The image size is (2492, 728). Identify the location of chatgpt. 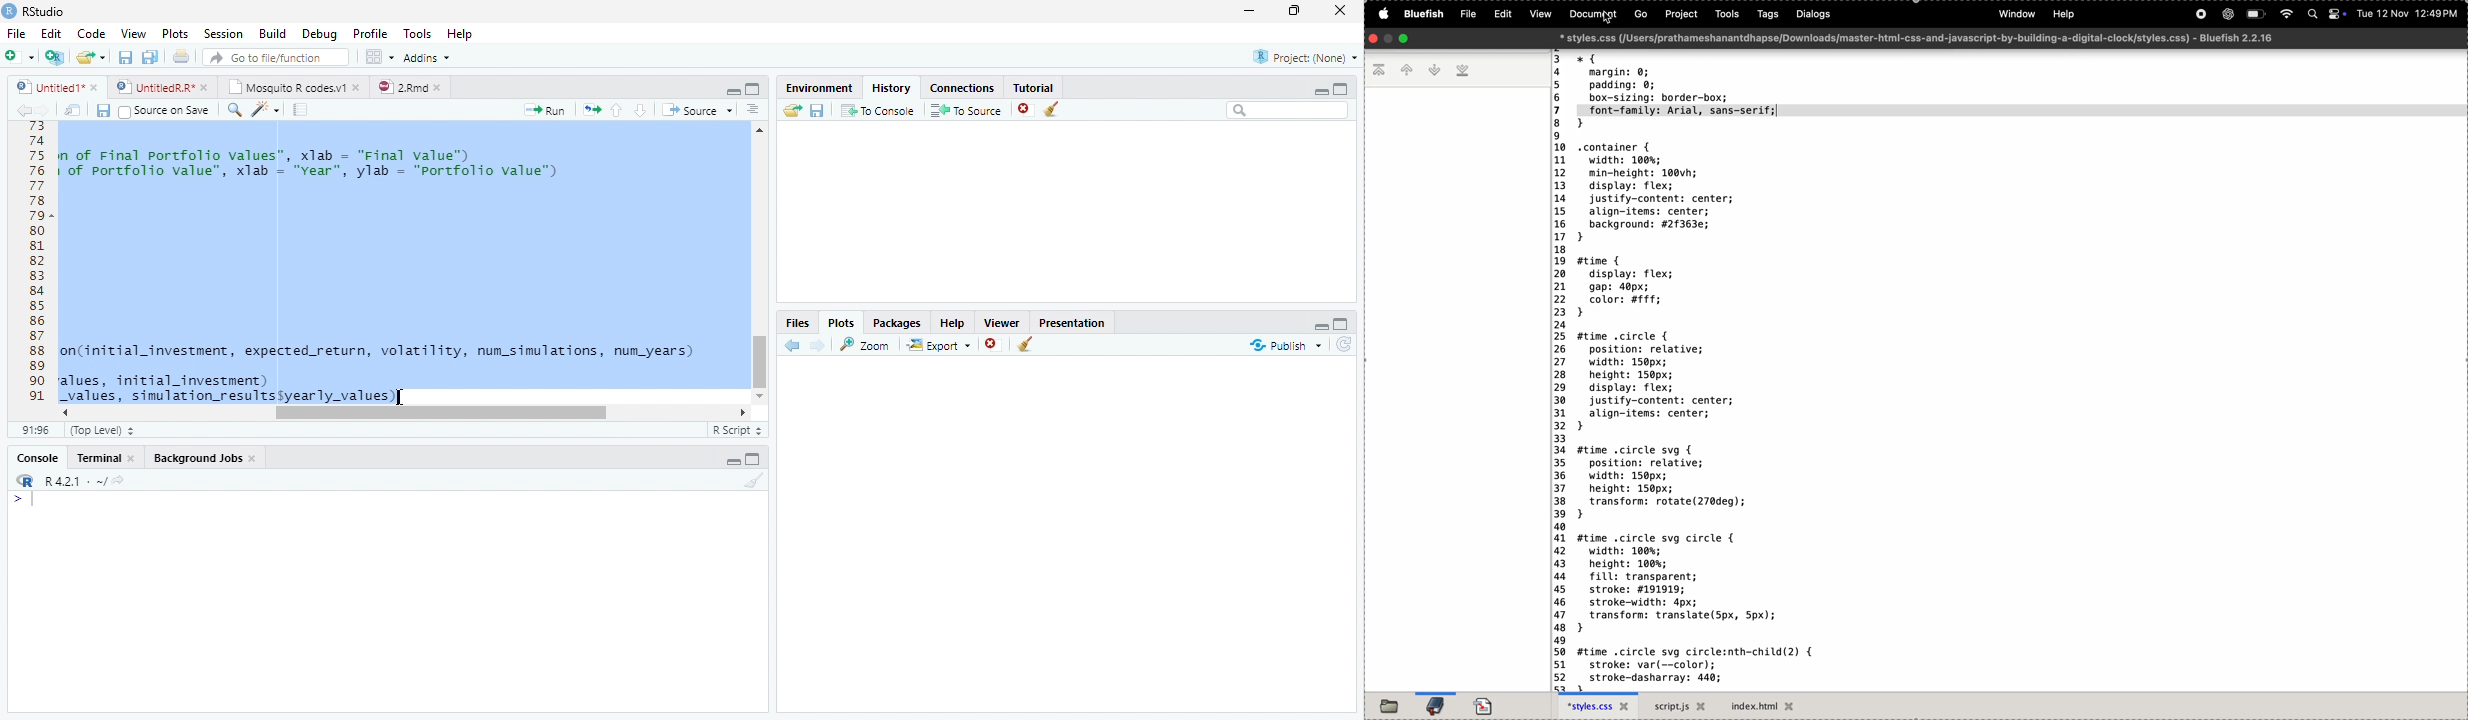
(2226, 15).